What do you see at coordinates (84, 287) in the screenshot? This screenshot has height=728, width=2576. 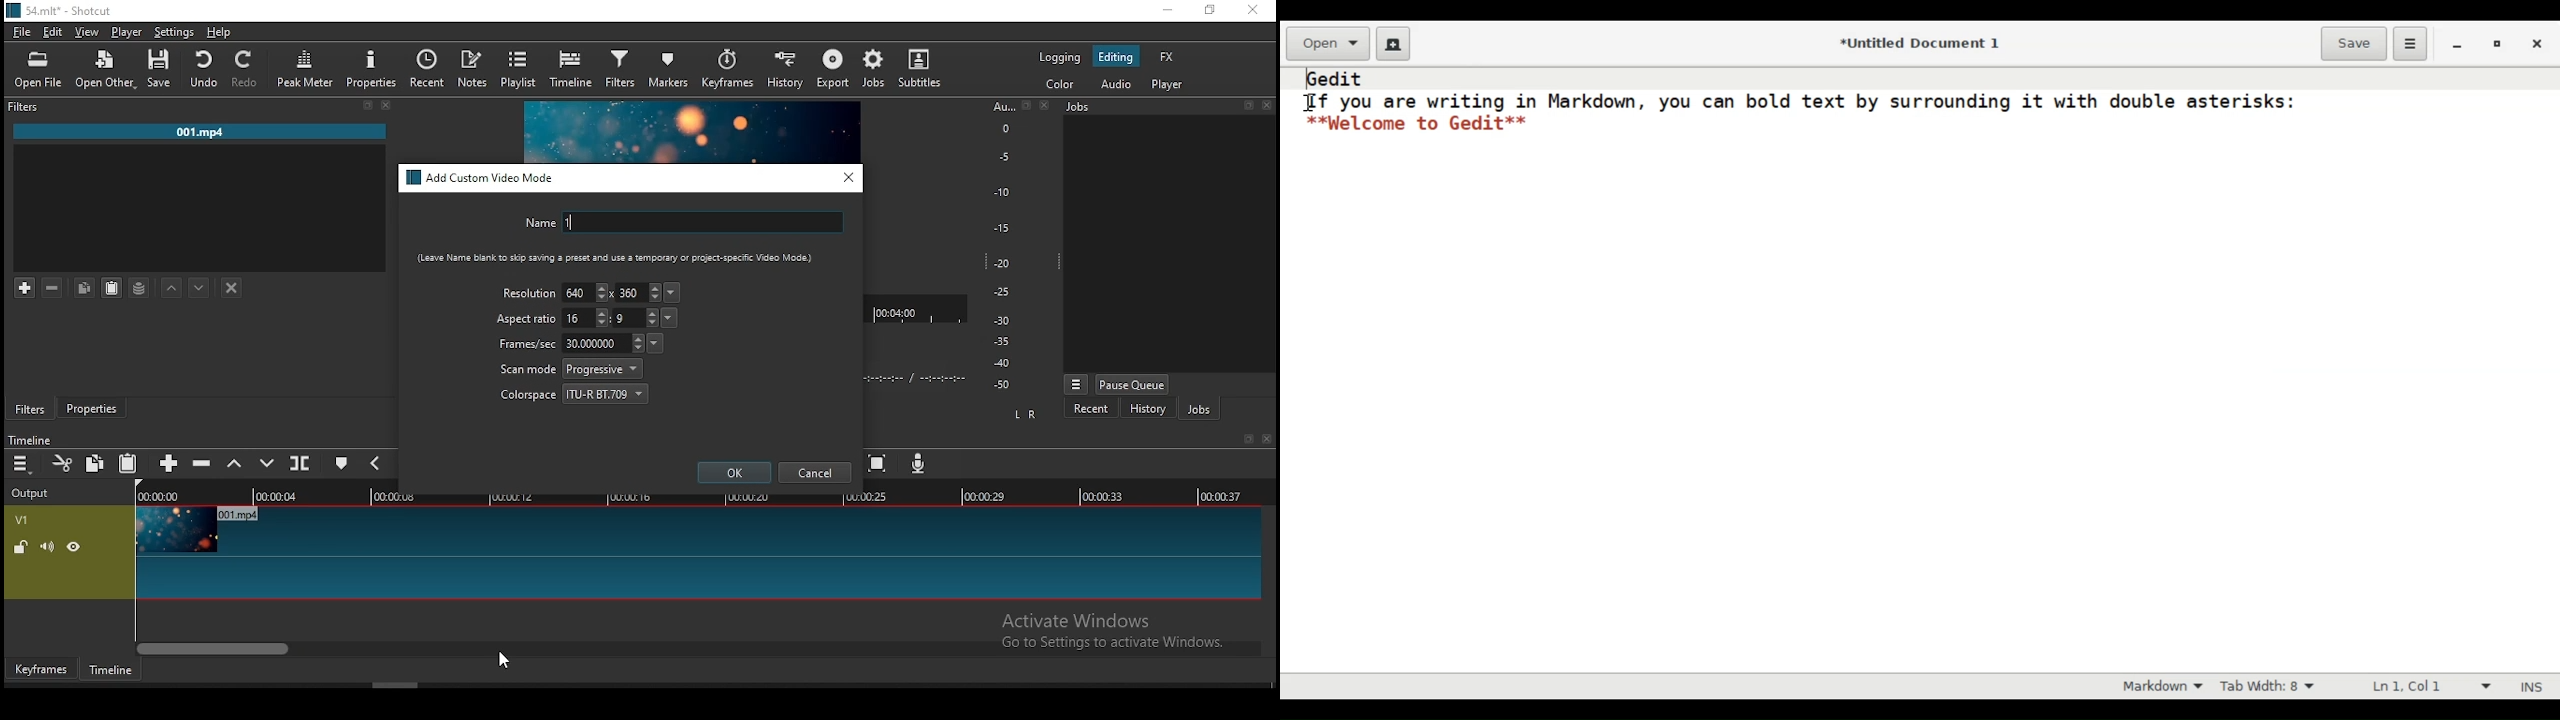 I see `copy` at bounding box center [84, 287].